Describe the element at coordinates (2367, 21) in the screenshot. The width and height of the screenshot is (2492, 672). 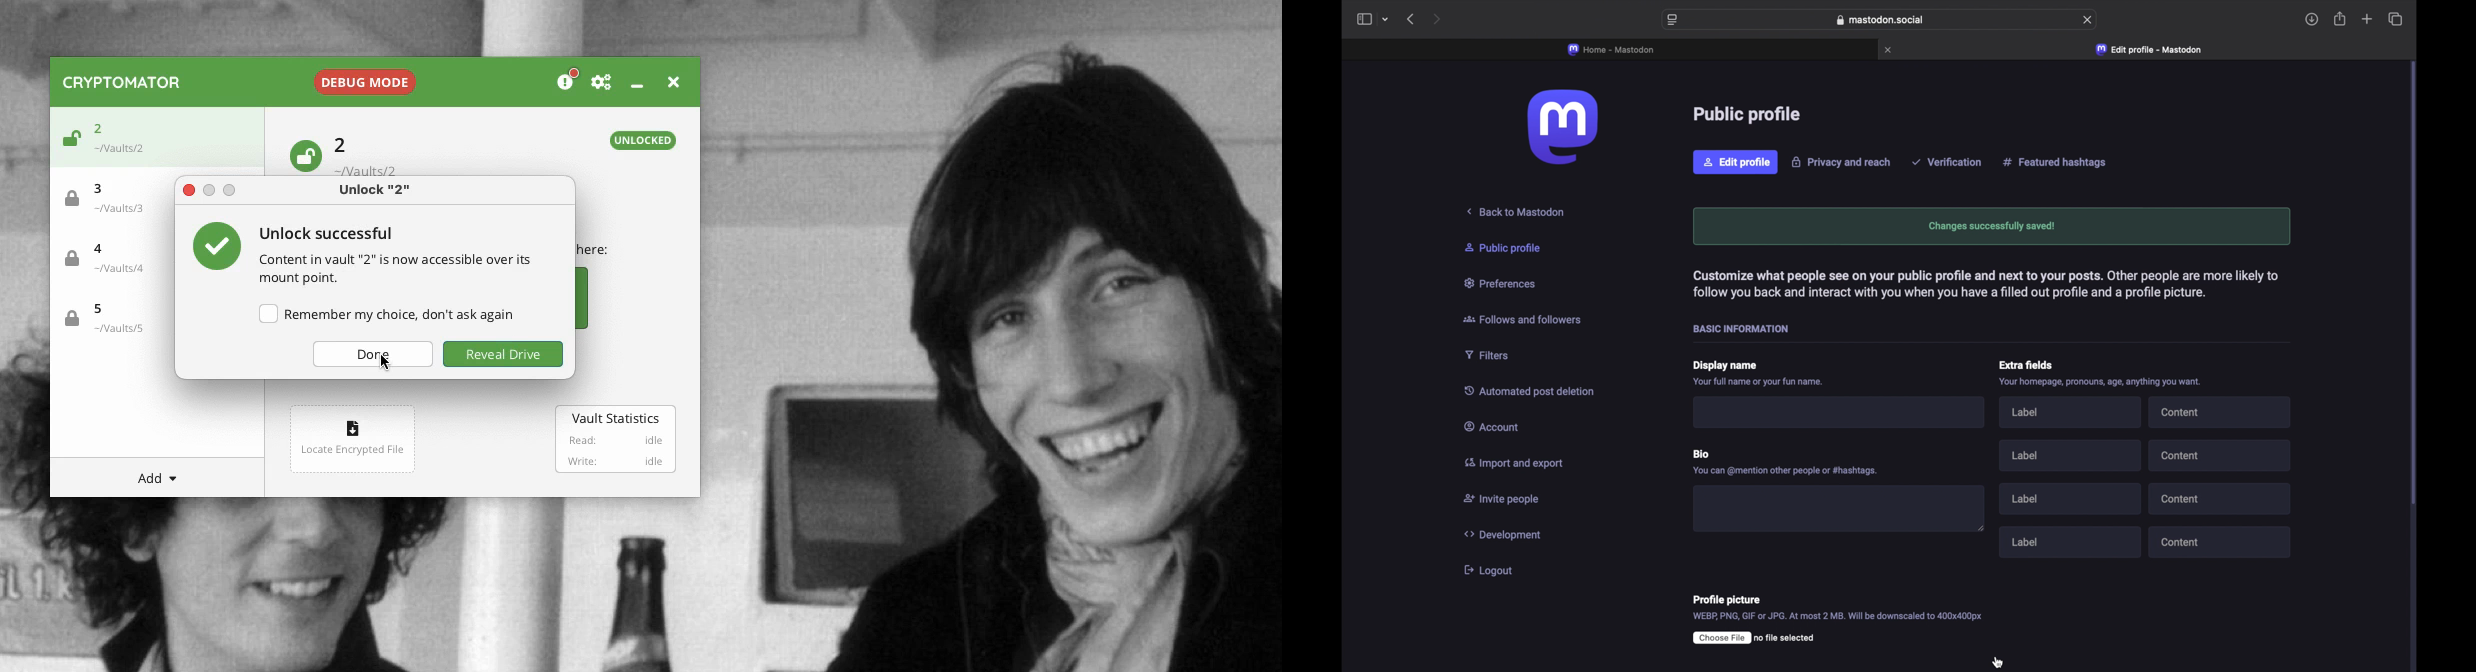
I see `new tab` at that location.